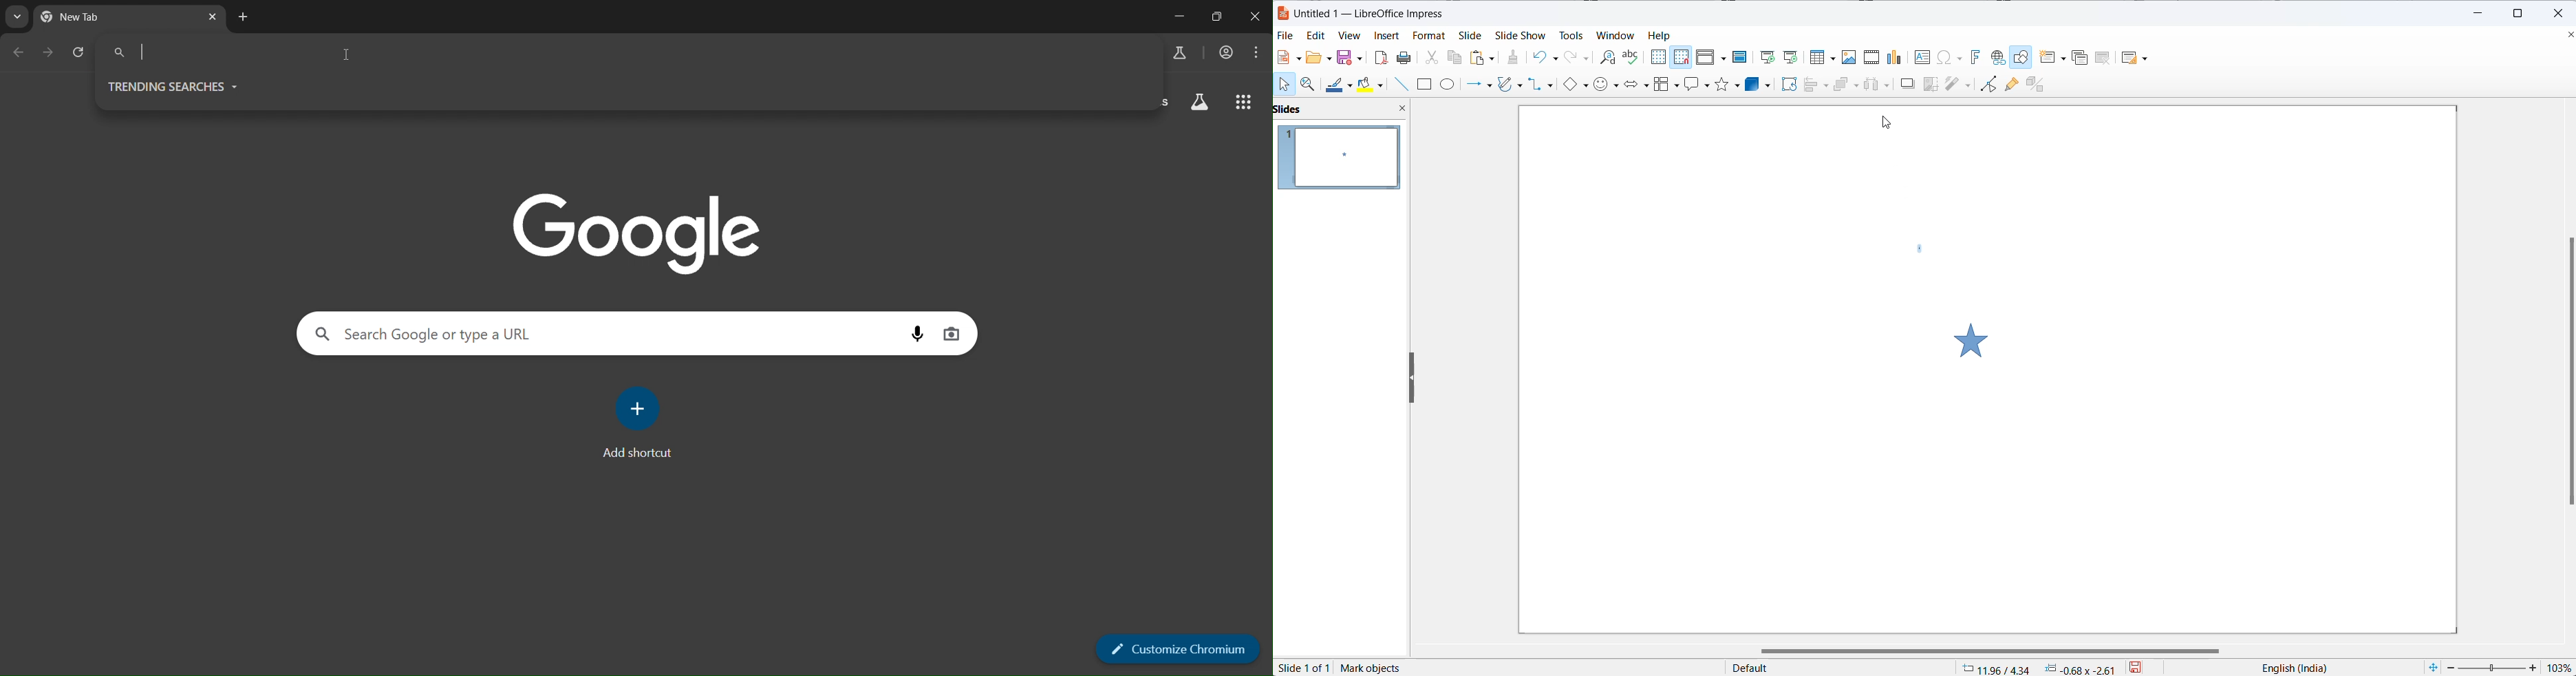 This screenshot has width=2576, height=700. Describe the element at coordinates (1520, 35) in the screenshot. I see `slide show` at that location.